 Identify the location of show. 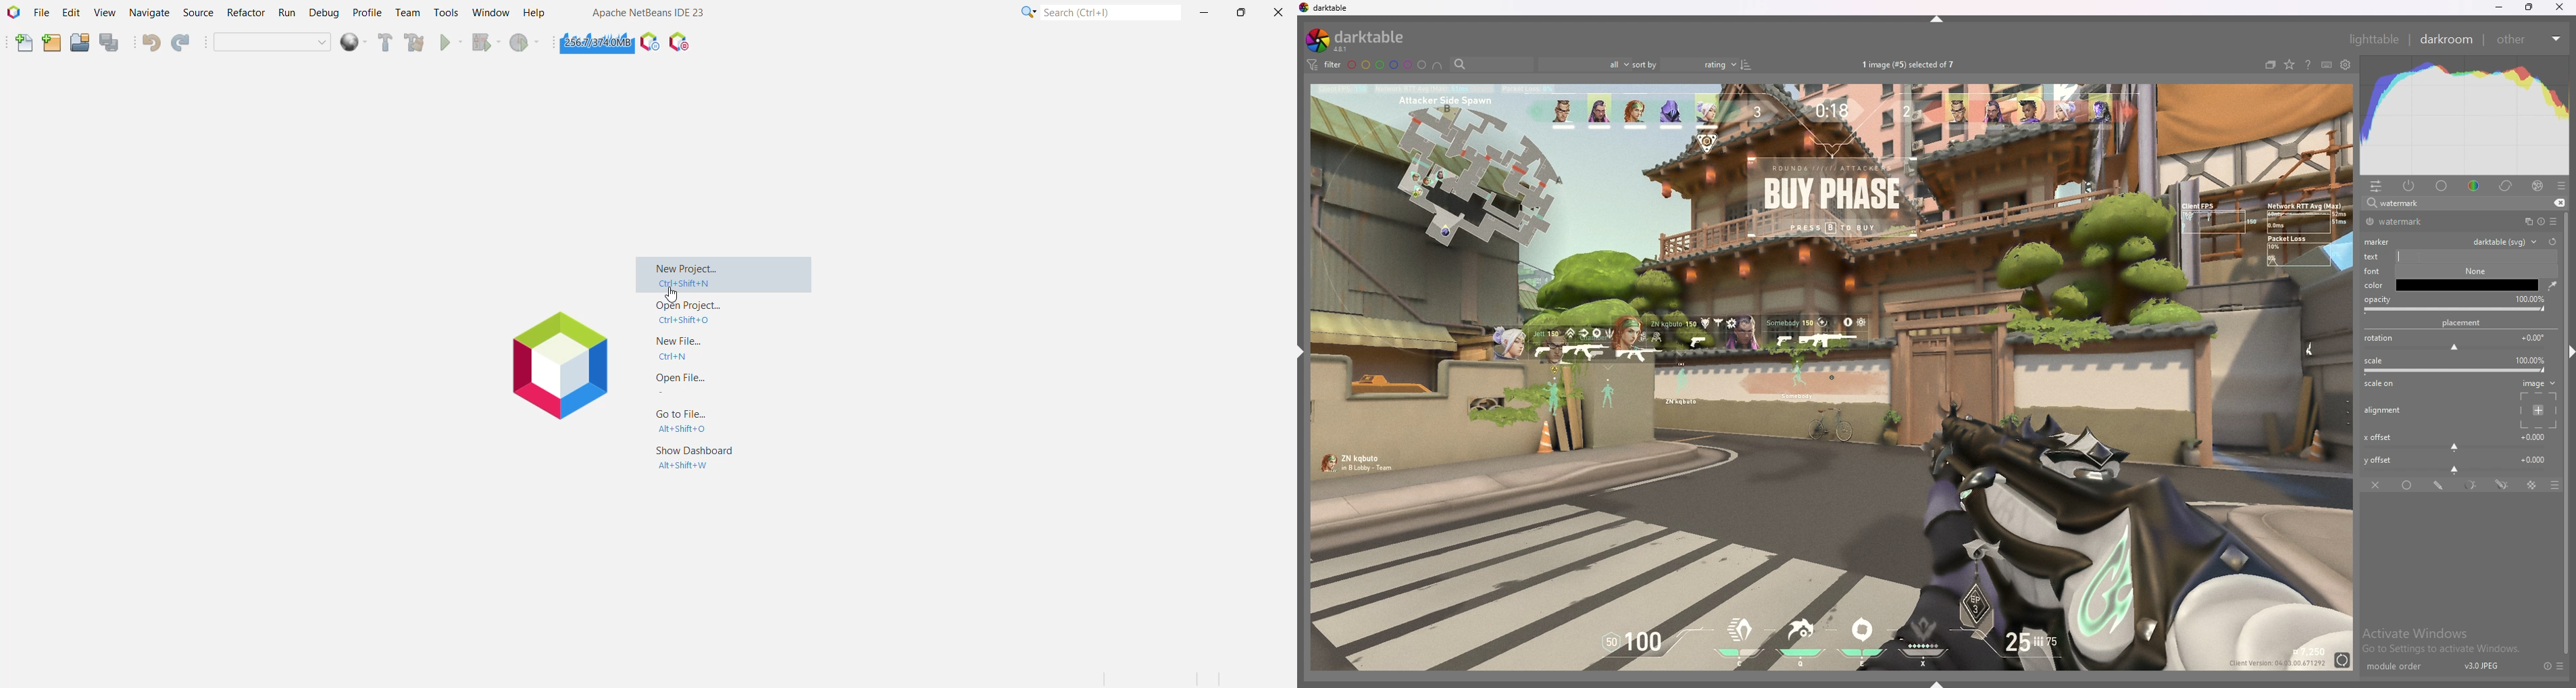
(1942, 681).